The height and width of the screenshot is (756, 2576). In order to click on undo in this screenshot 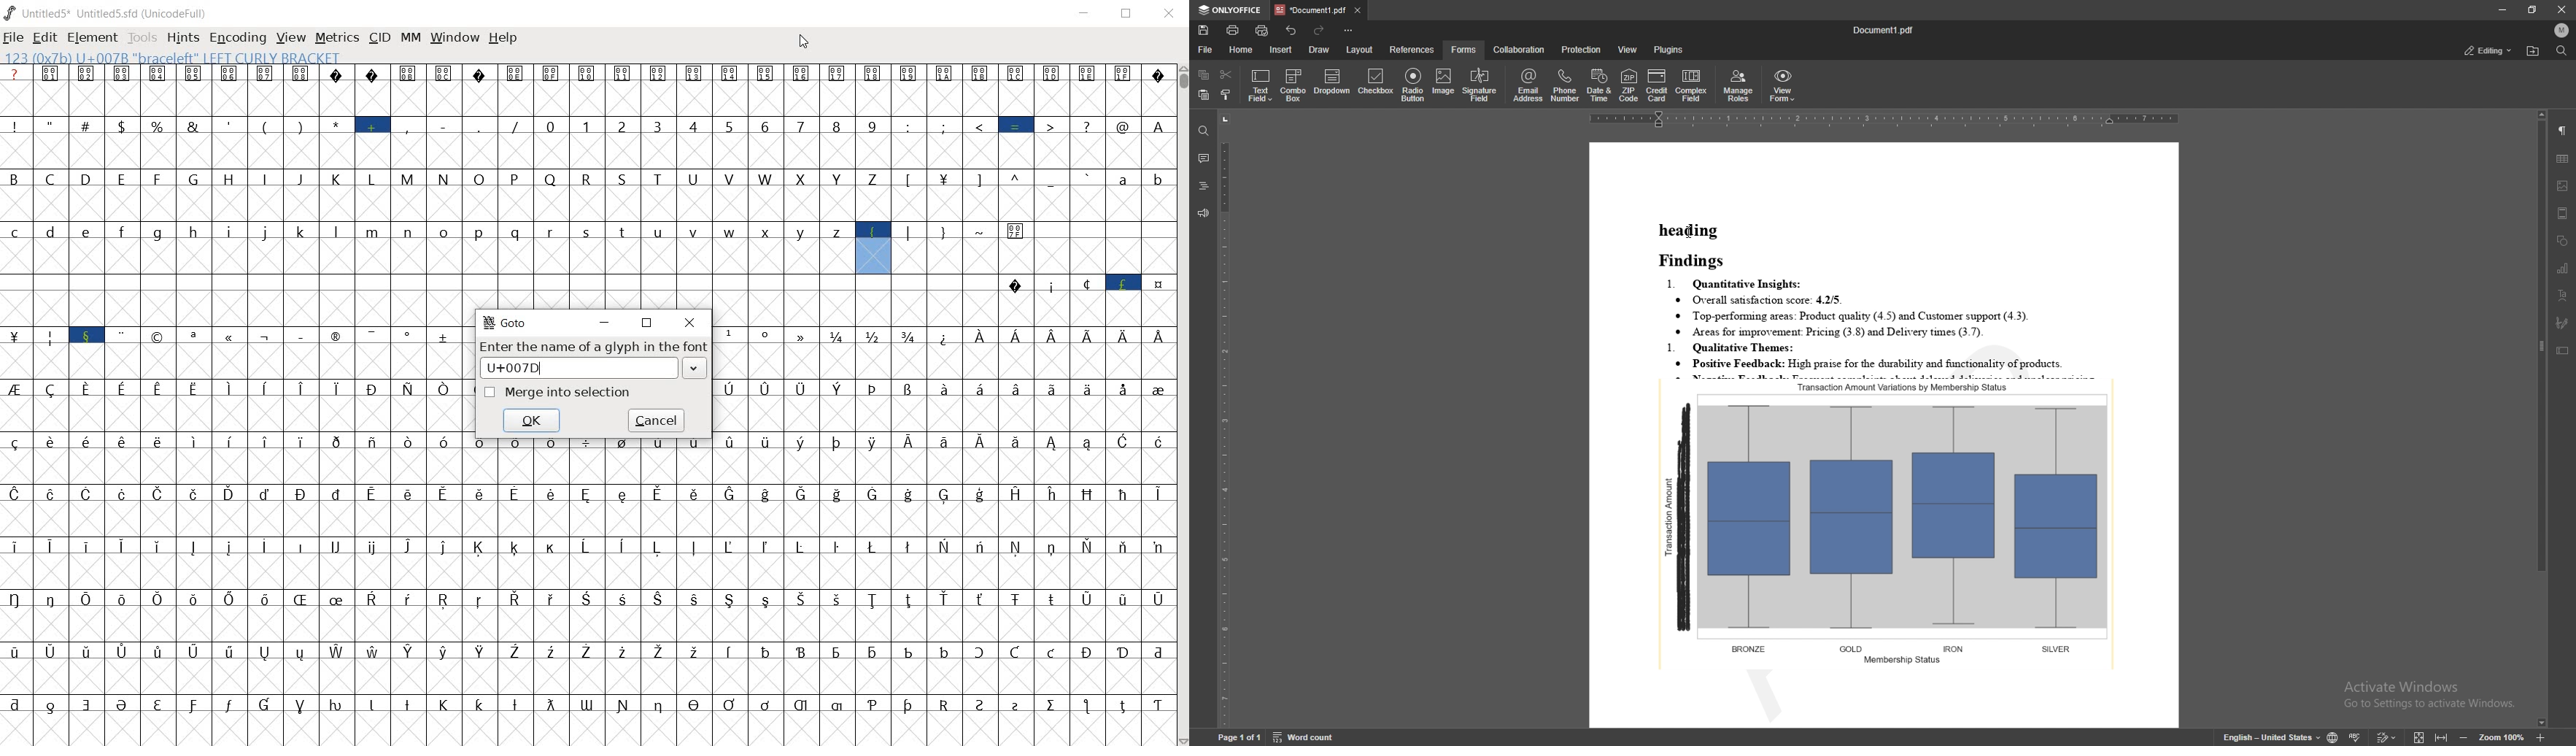, I will do `click(1291, 31)`.